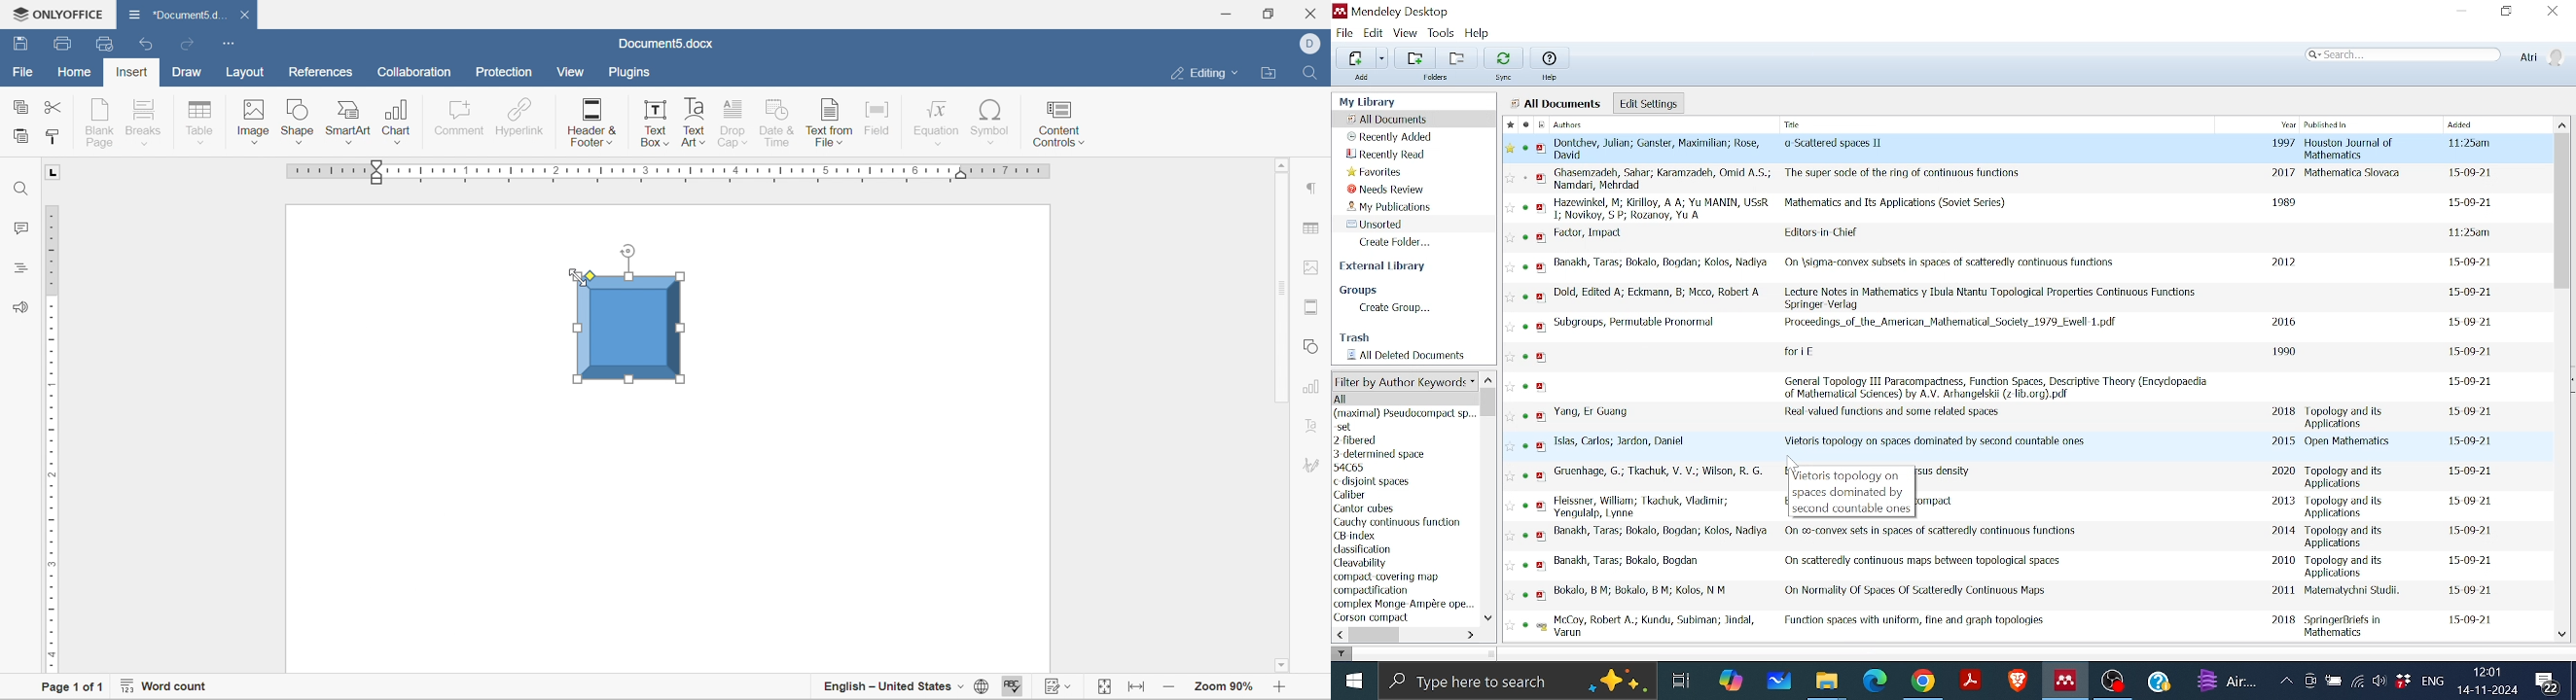 The height and width of the screenshot is (700, 2576). I want to click on Title, so click(1950, 263).